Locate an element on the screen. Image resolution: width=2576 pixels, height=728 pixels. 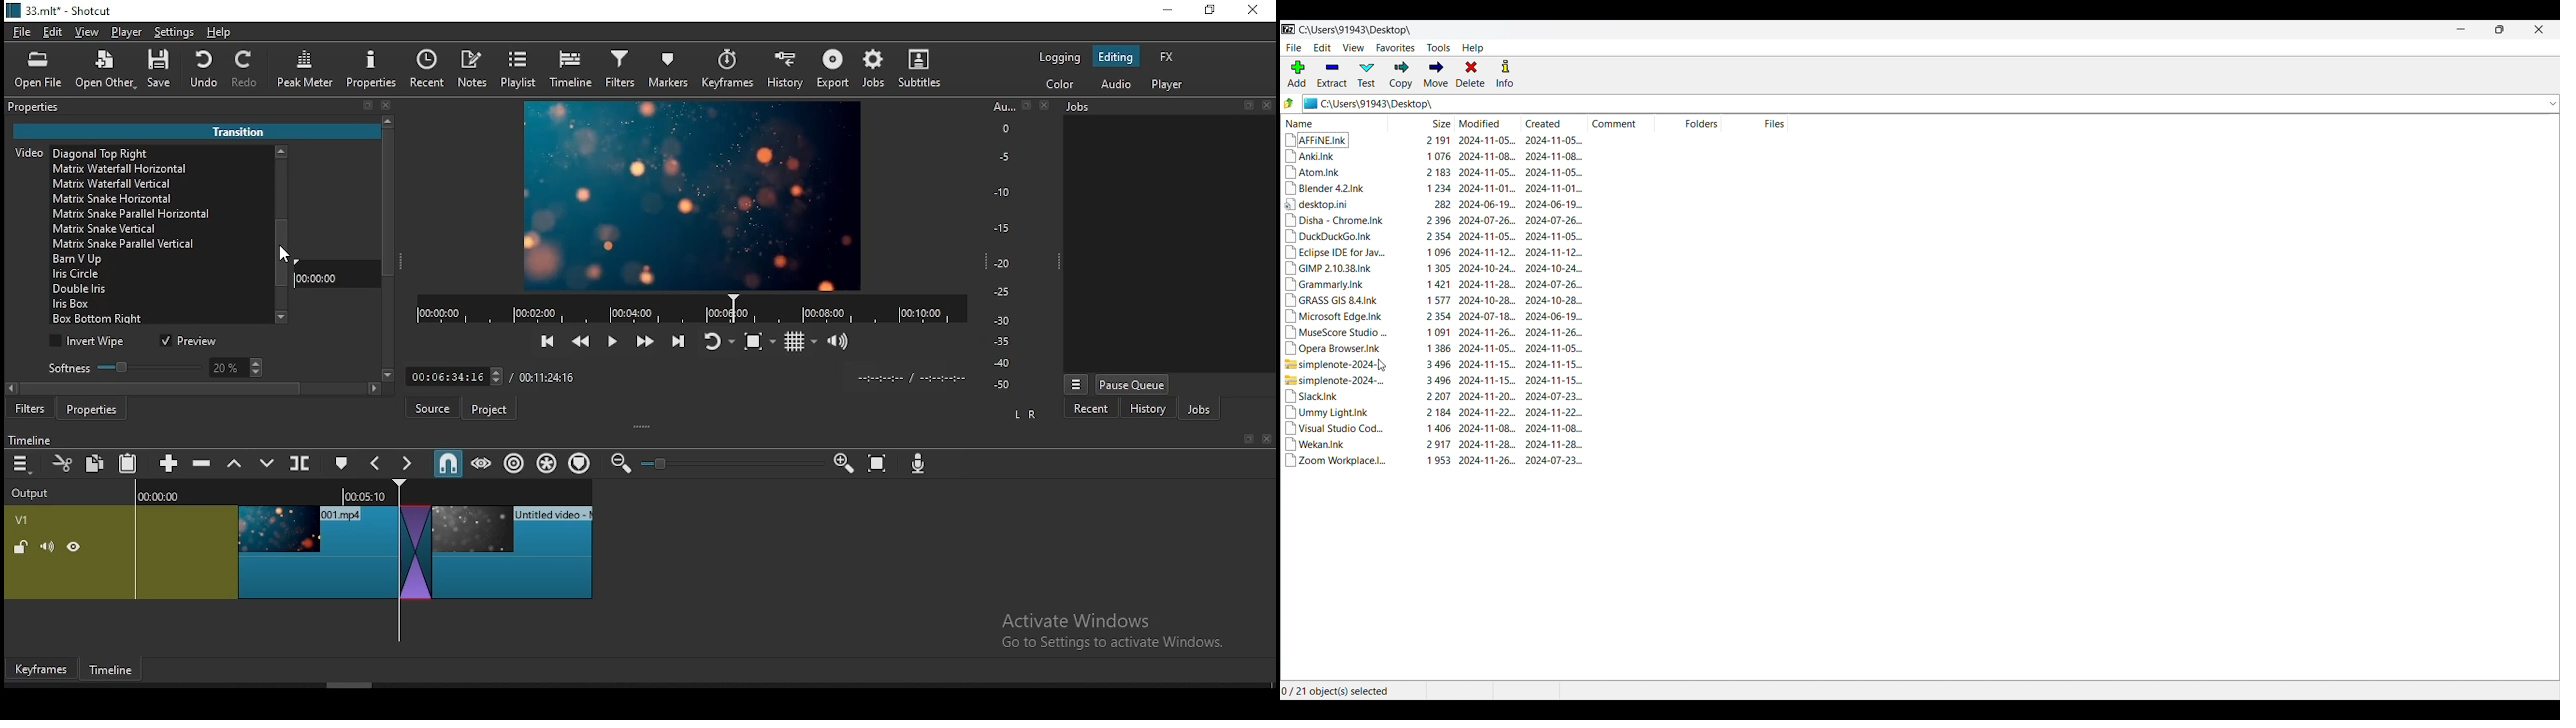
previous marker is located at coordinates (377, 463).